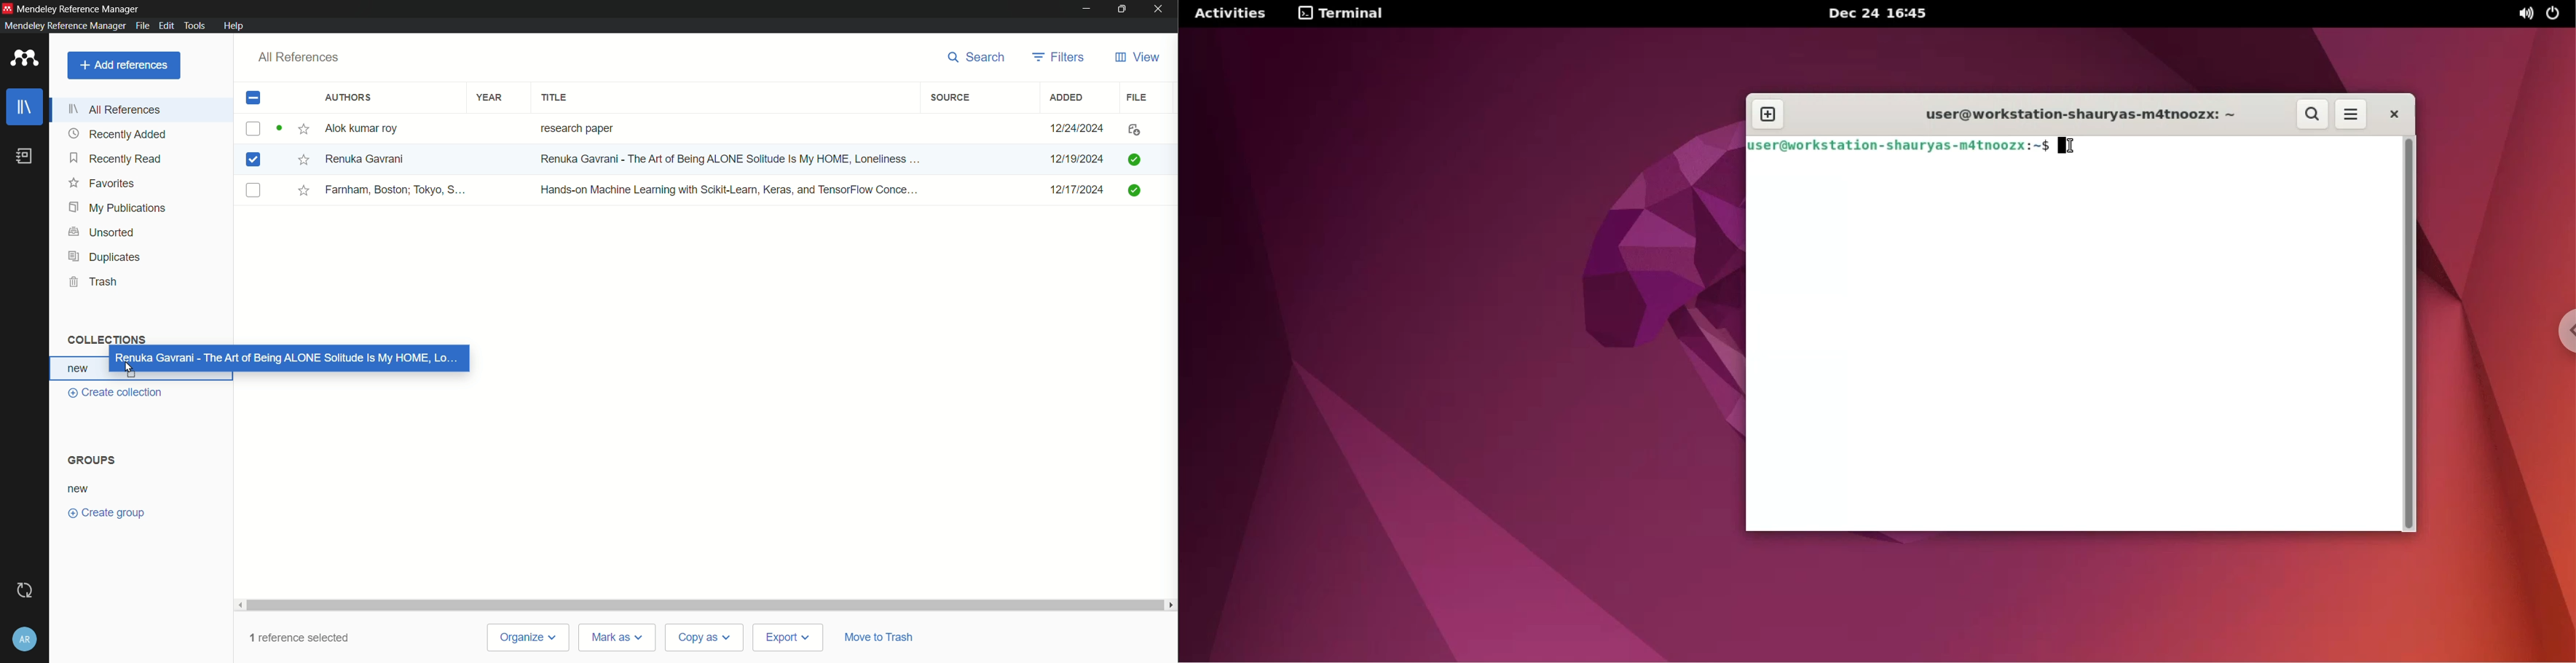 The width and height of the screenshot is (2576, 672). I want to click on file menu, so click(141, 26).